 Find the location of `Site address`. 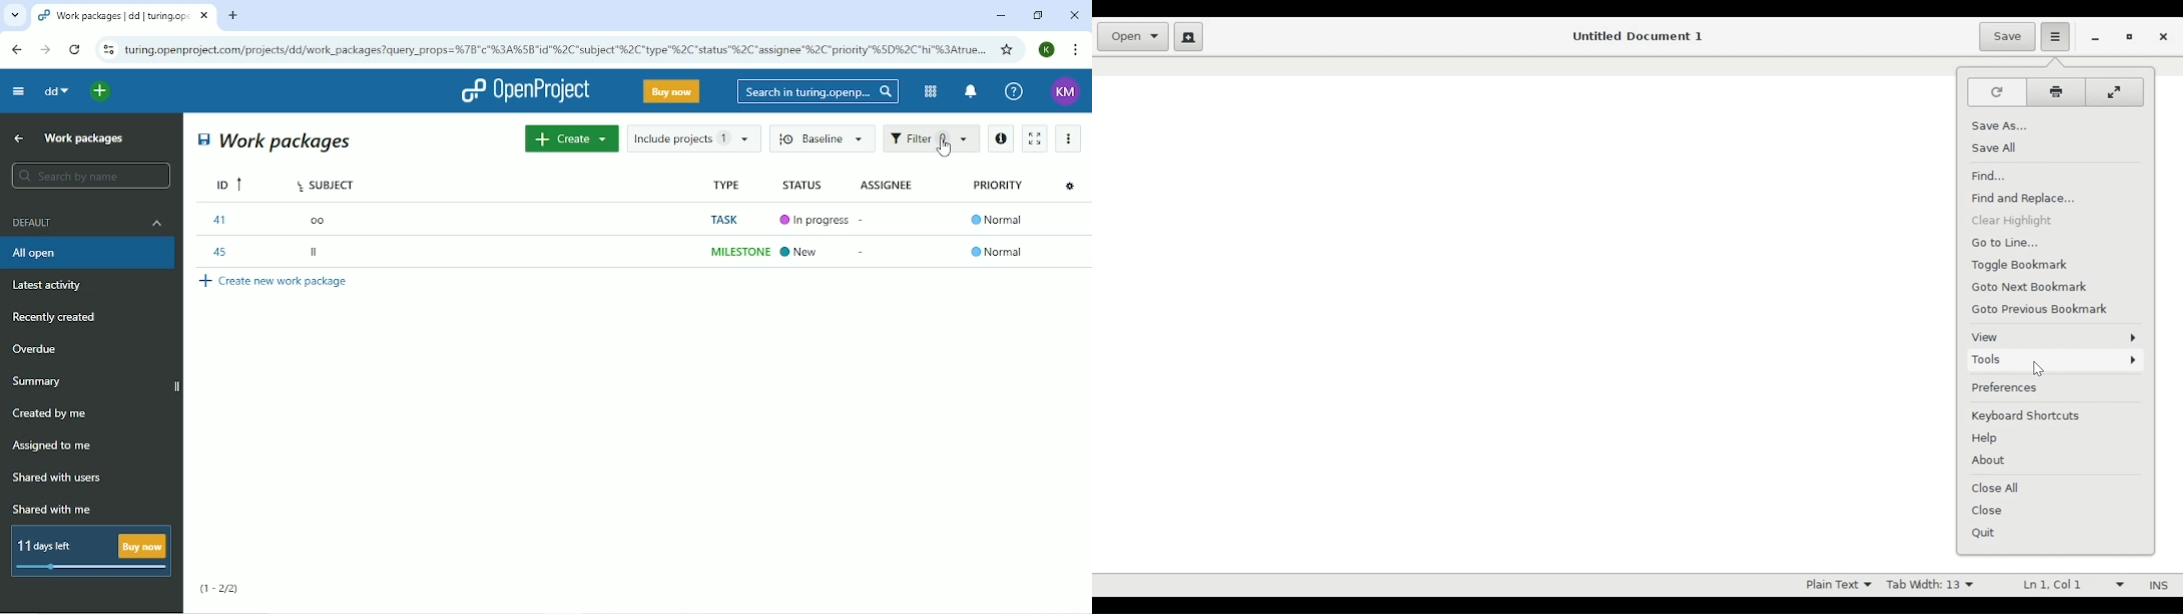

Site address is located at coordinates (555, 48).